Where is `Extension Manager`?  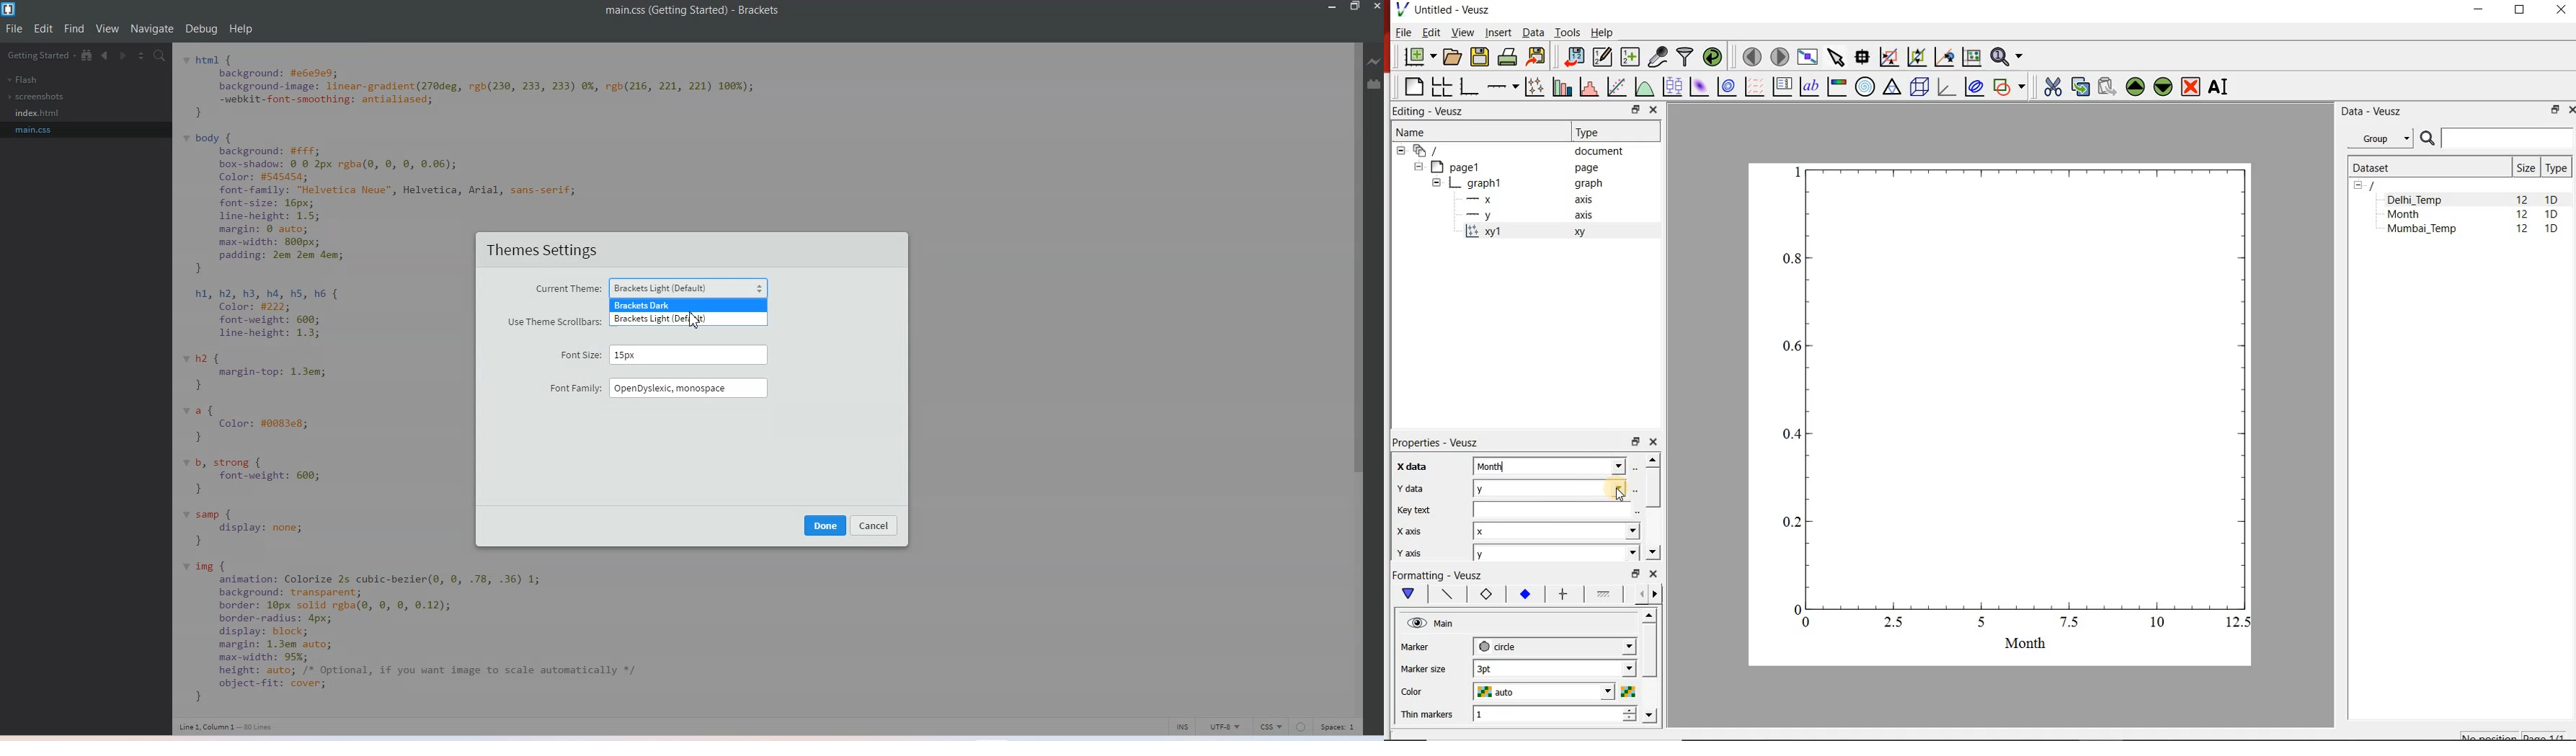 Extension Manager is located at coordinates (1375, 84).